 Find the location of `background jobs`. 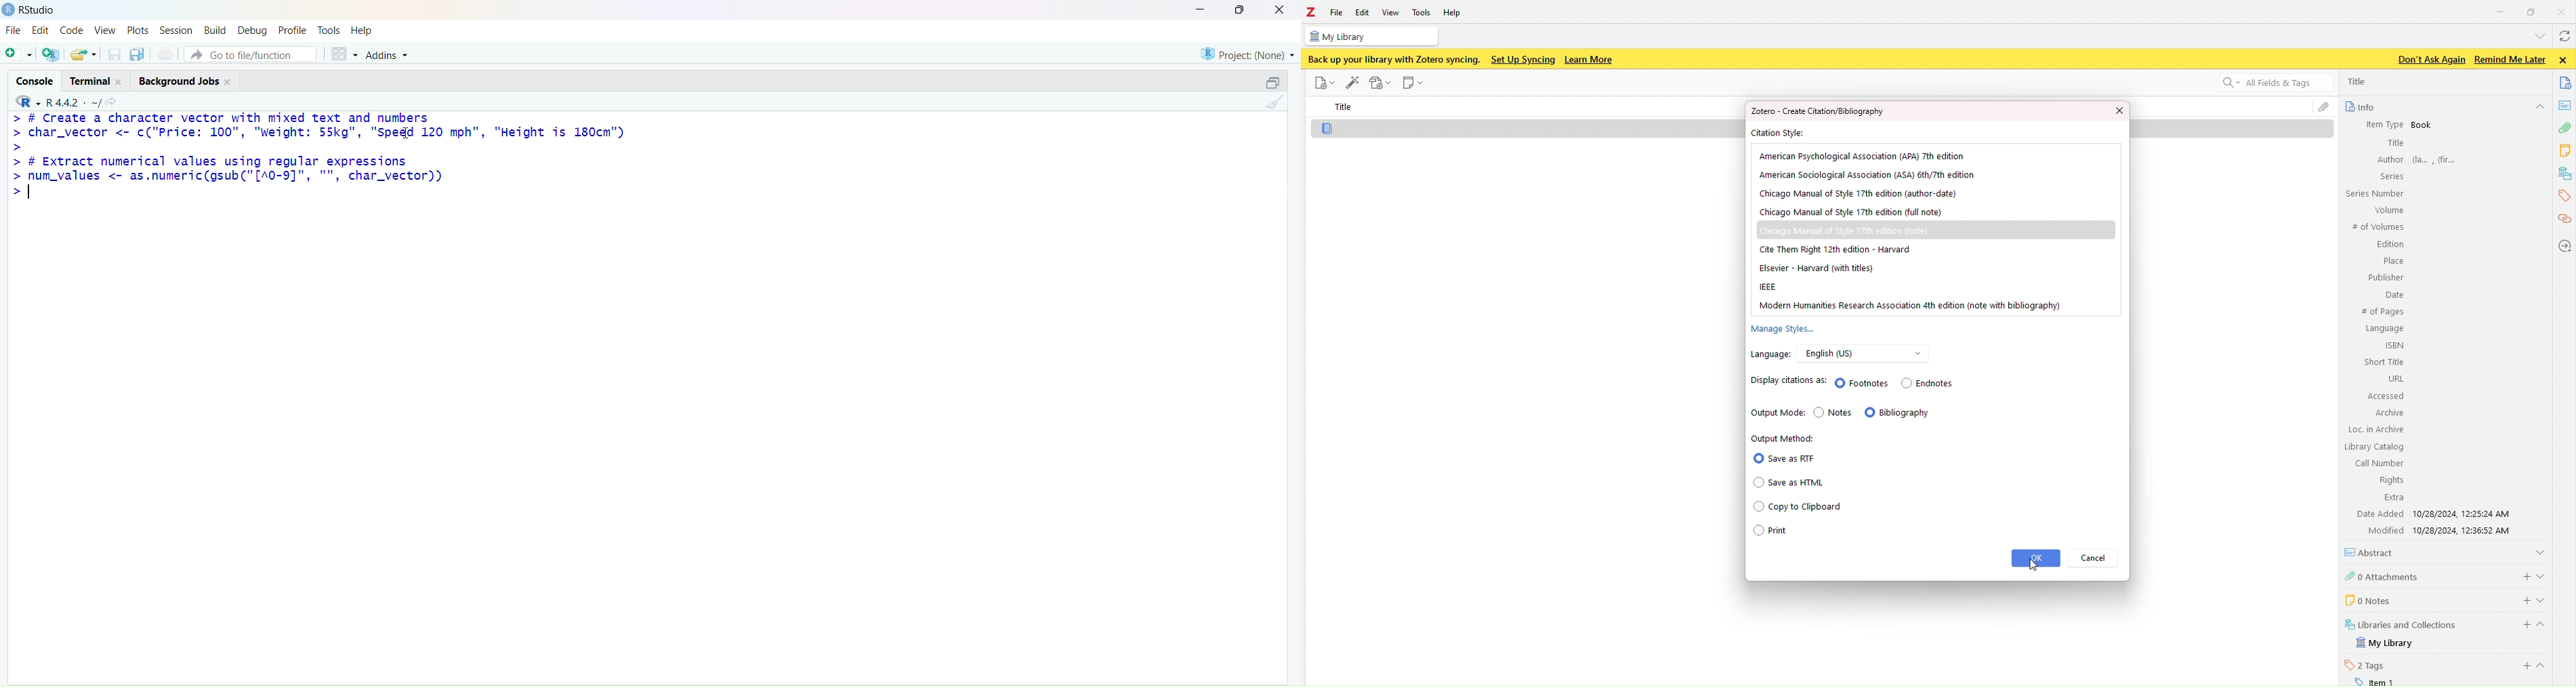

background jobs is located at coordinates (179, 81).